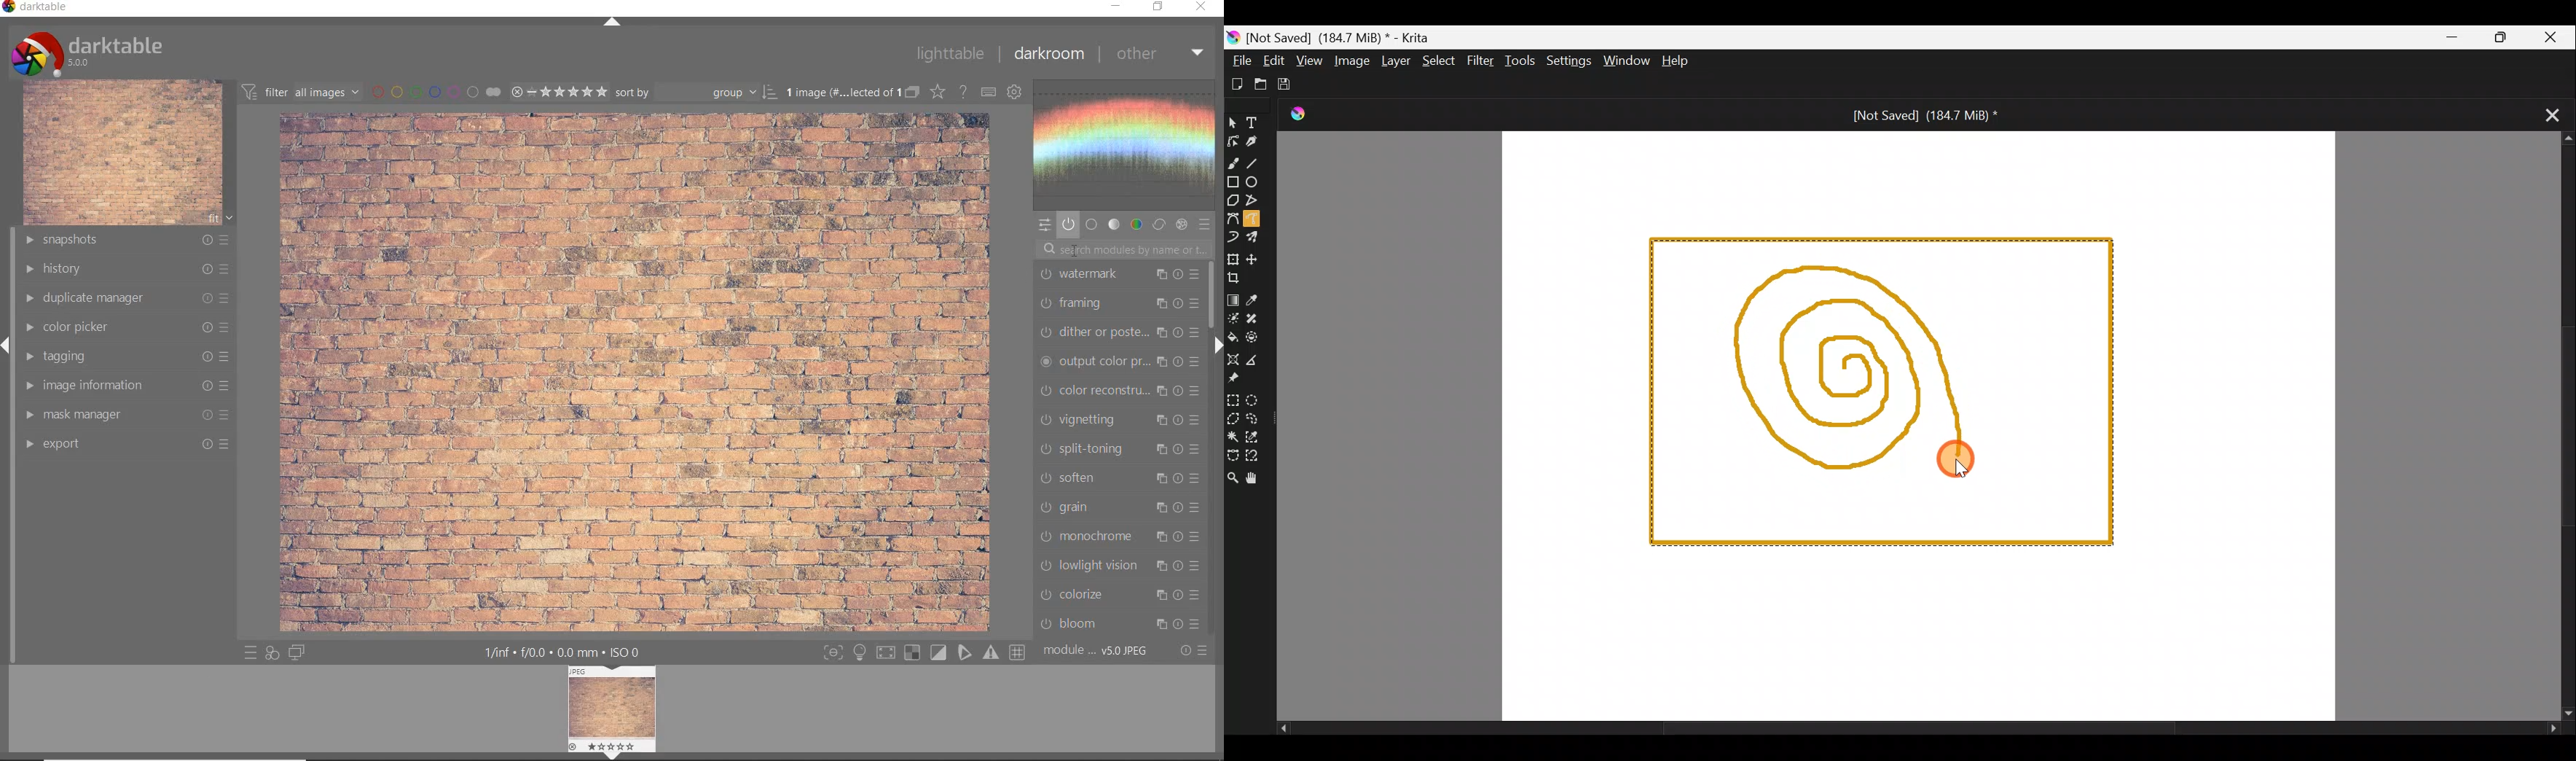  What do you see at coordinates (1345, 37) in the screenshot?
I see `) [Not Saved] (184.7 MiB) * - Krita` at bounding box center [1345, 37].